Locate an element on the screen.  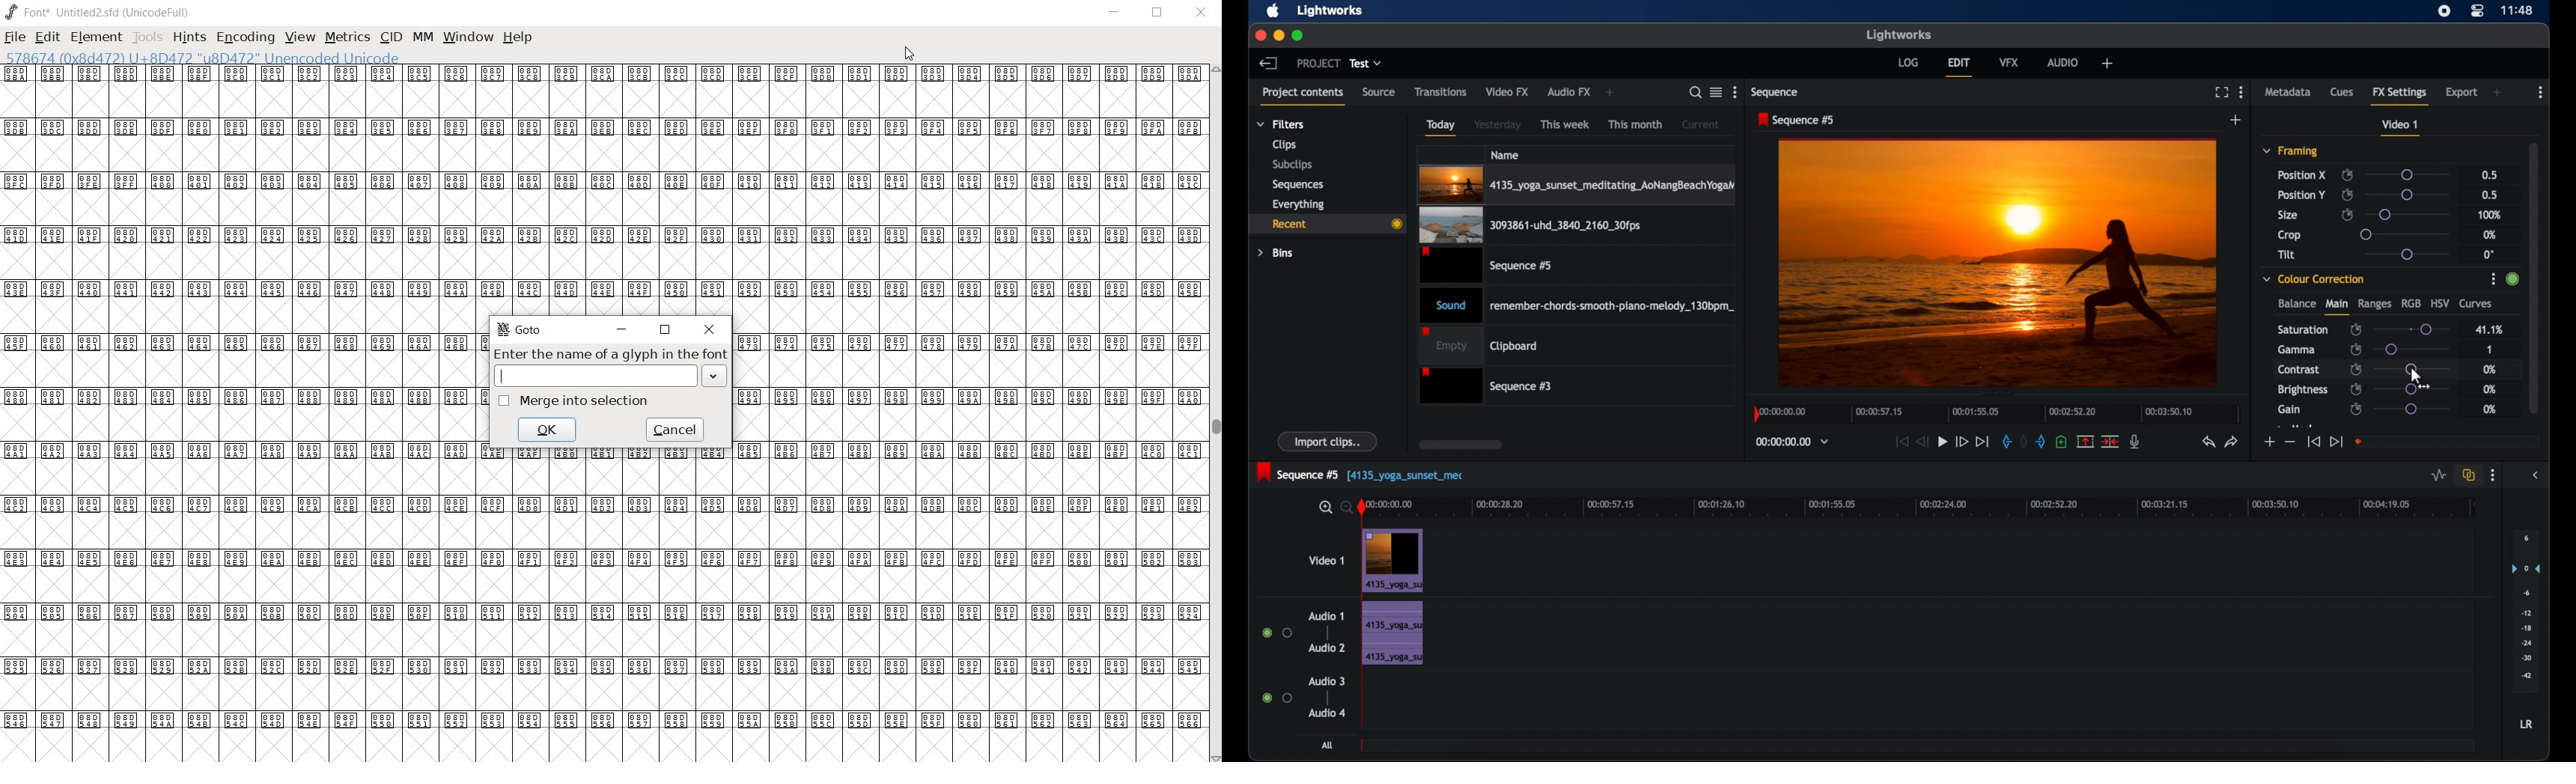
ranges is located at coordinates (2375, 304).